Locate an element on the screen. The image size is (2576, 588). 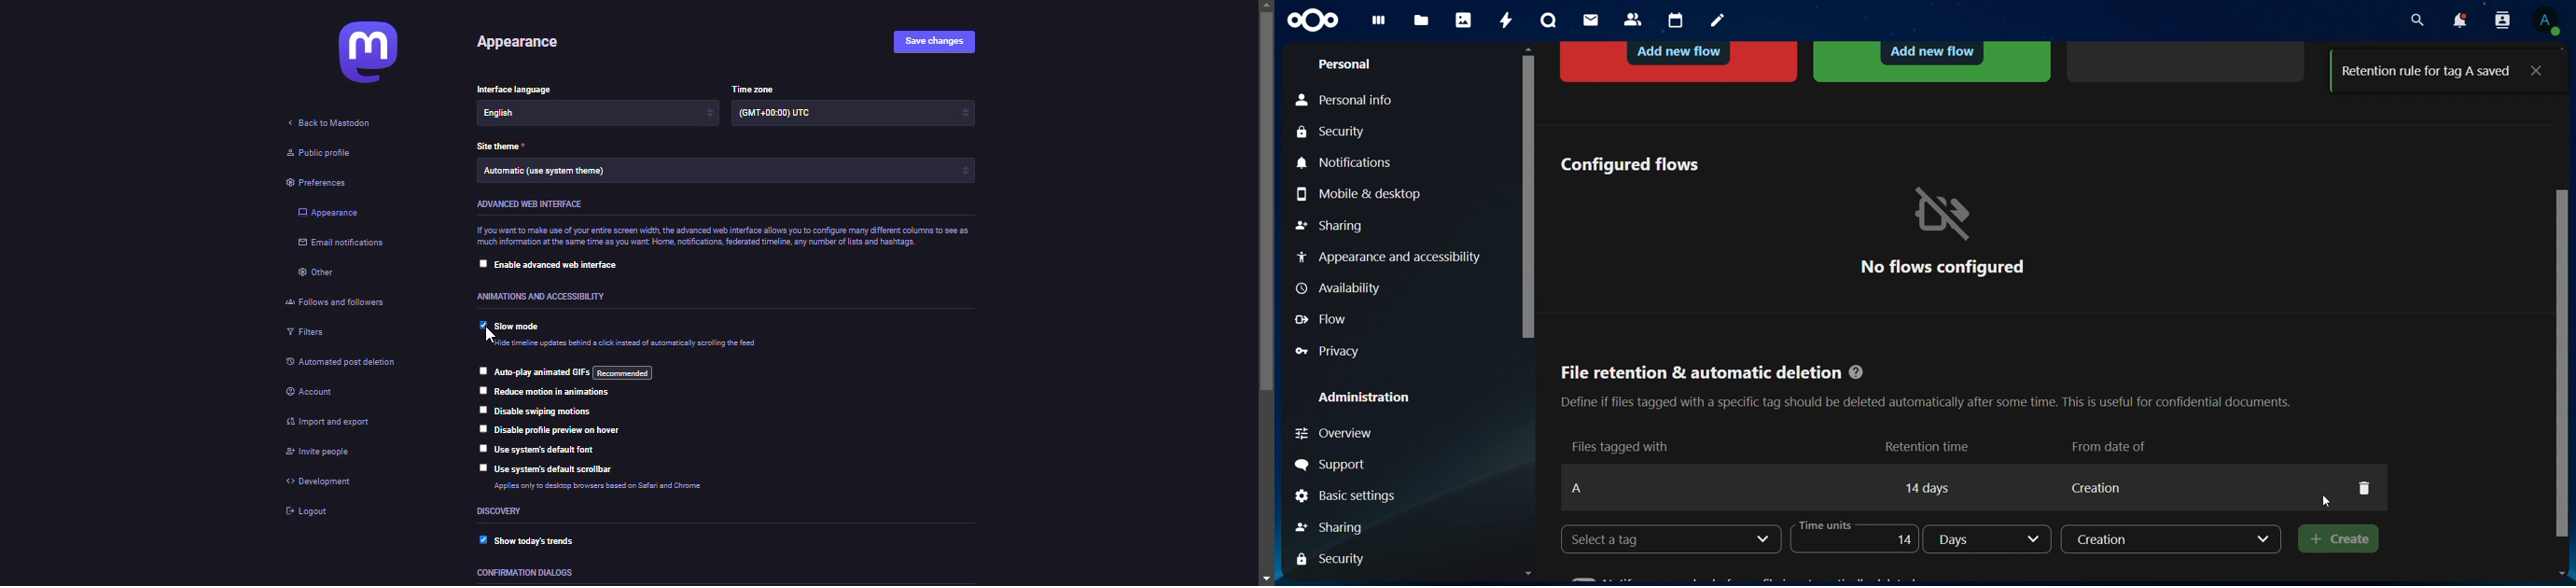
files tagged with is located at coordinates (1622, 446).